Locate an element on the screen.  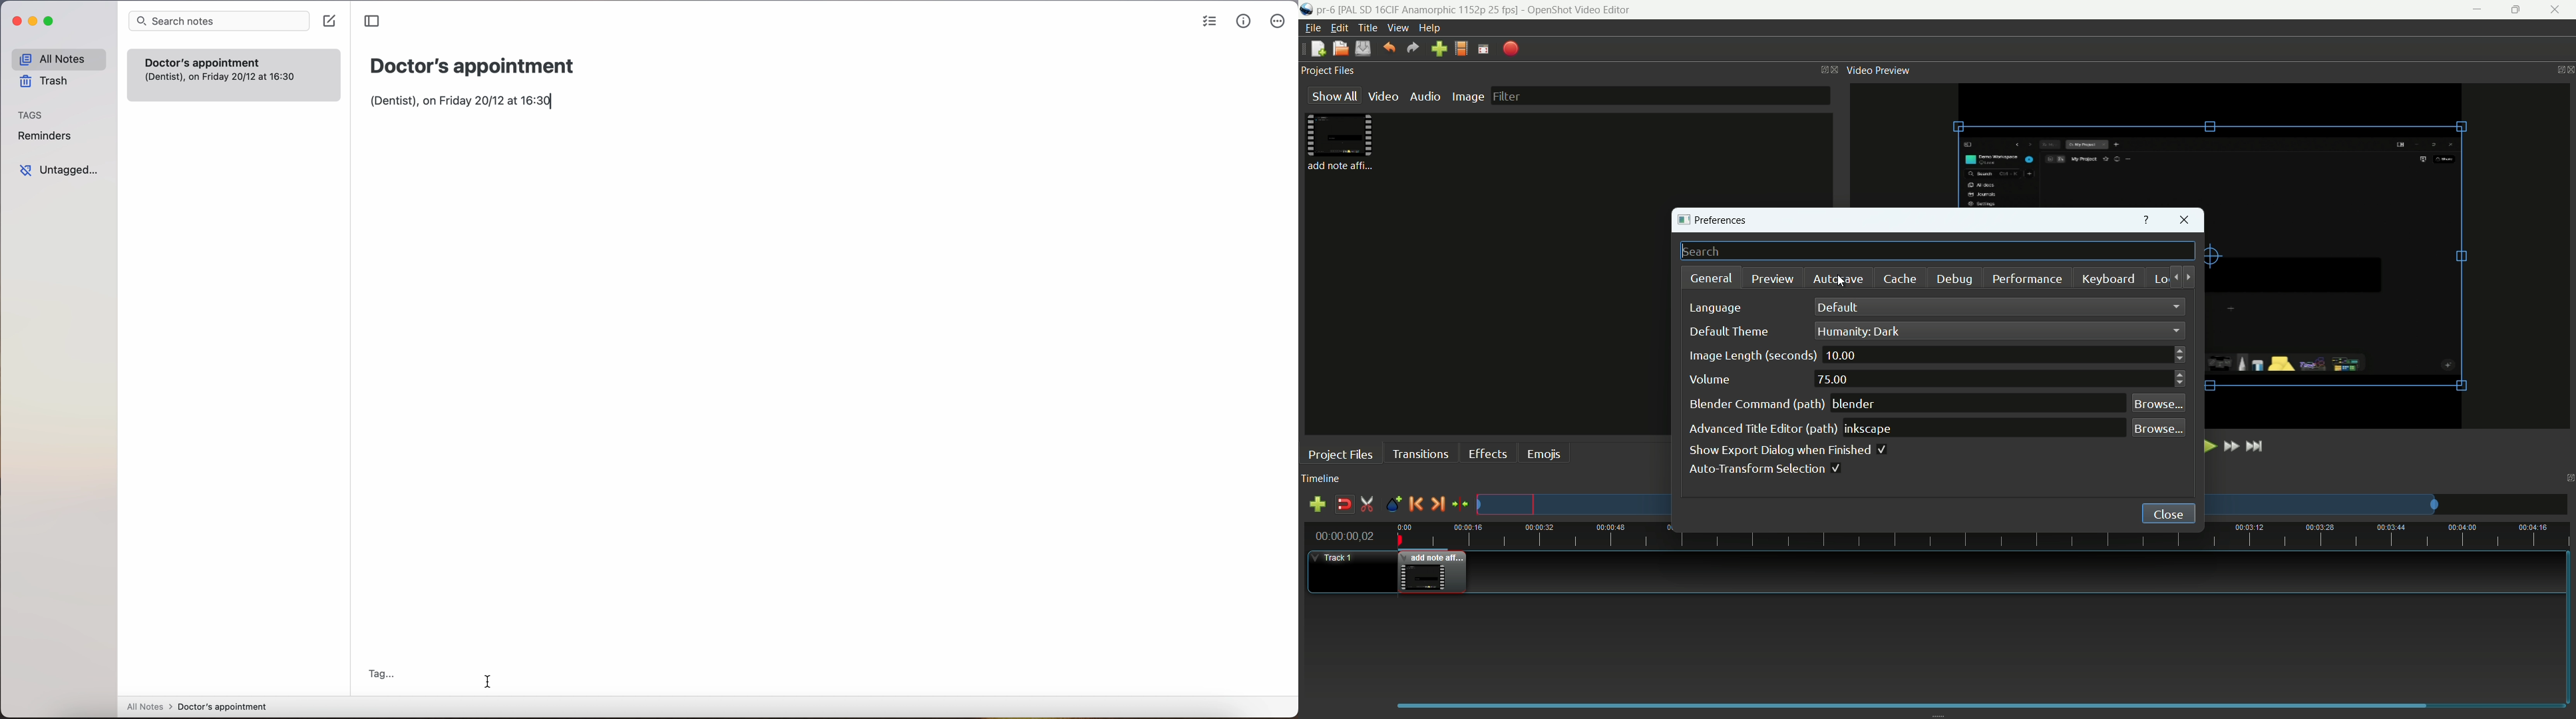
new file is located at coordinates (1318, 49).